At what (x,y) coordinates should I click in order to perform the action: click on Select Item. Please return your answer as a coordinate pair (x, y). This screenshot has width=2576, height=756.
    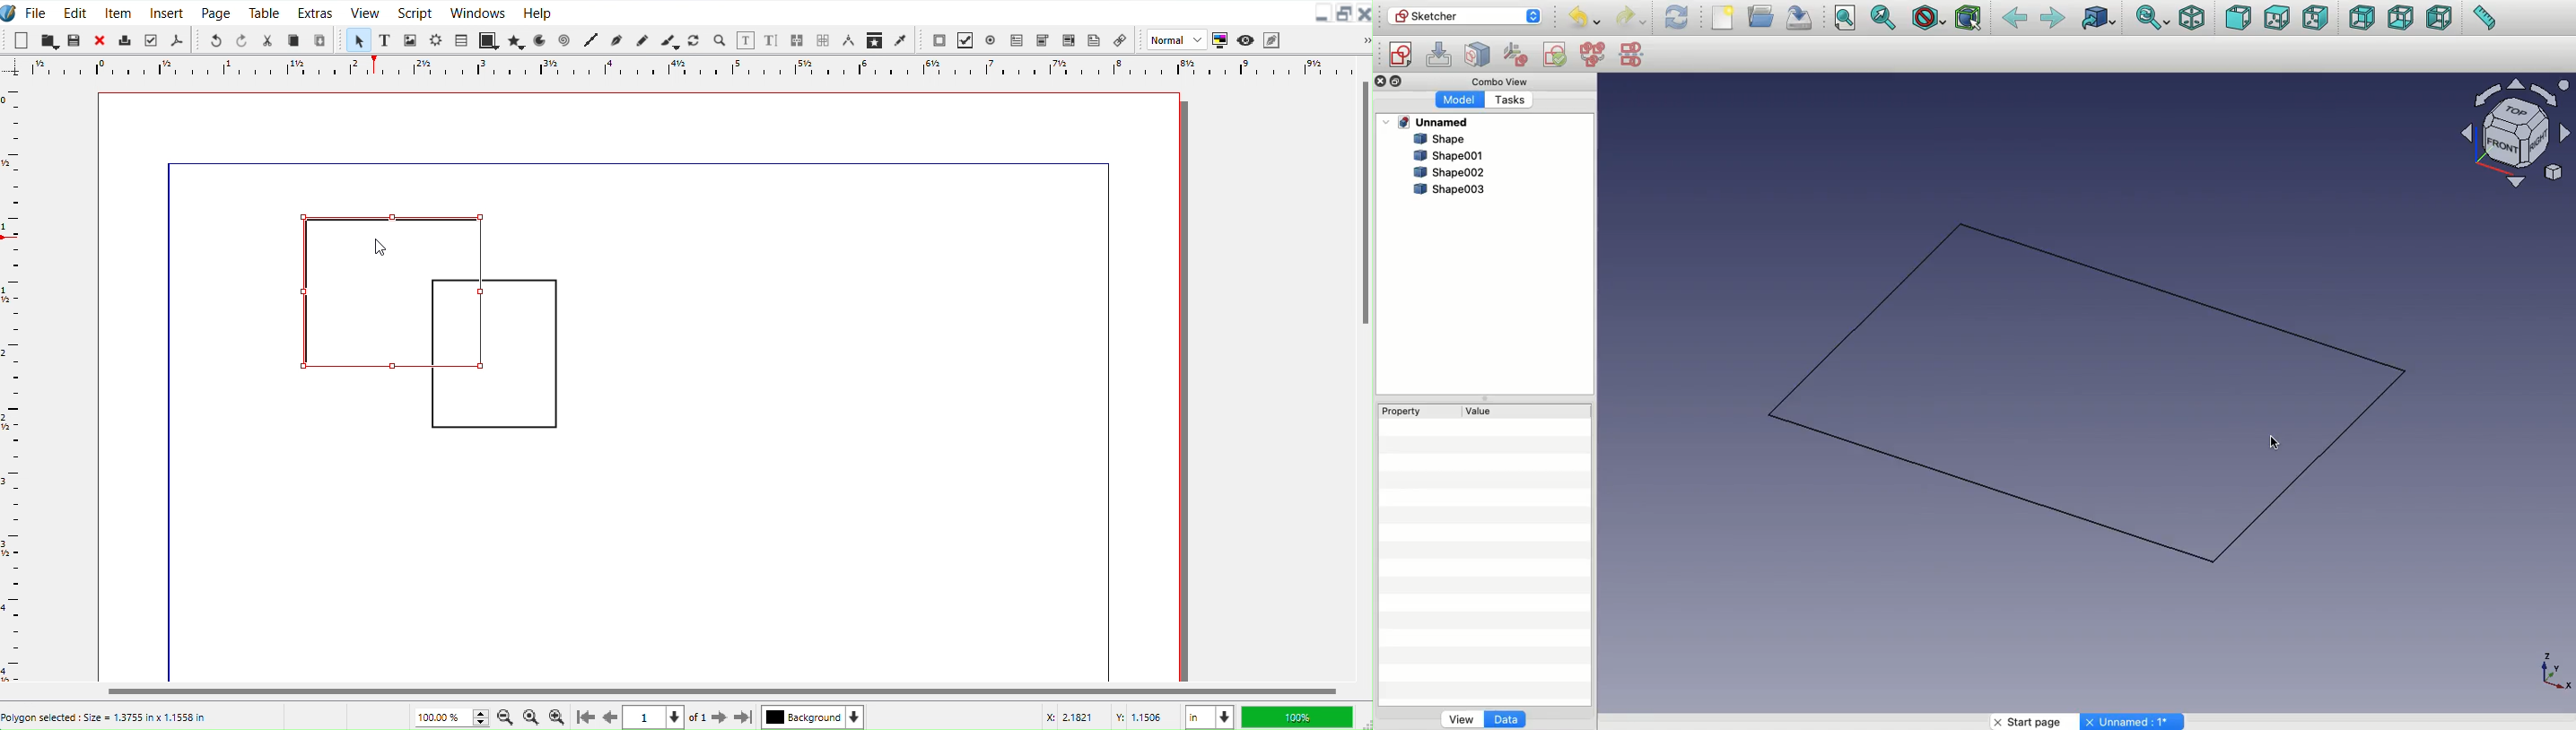
    Looking at the image, I should click on (359, 40).